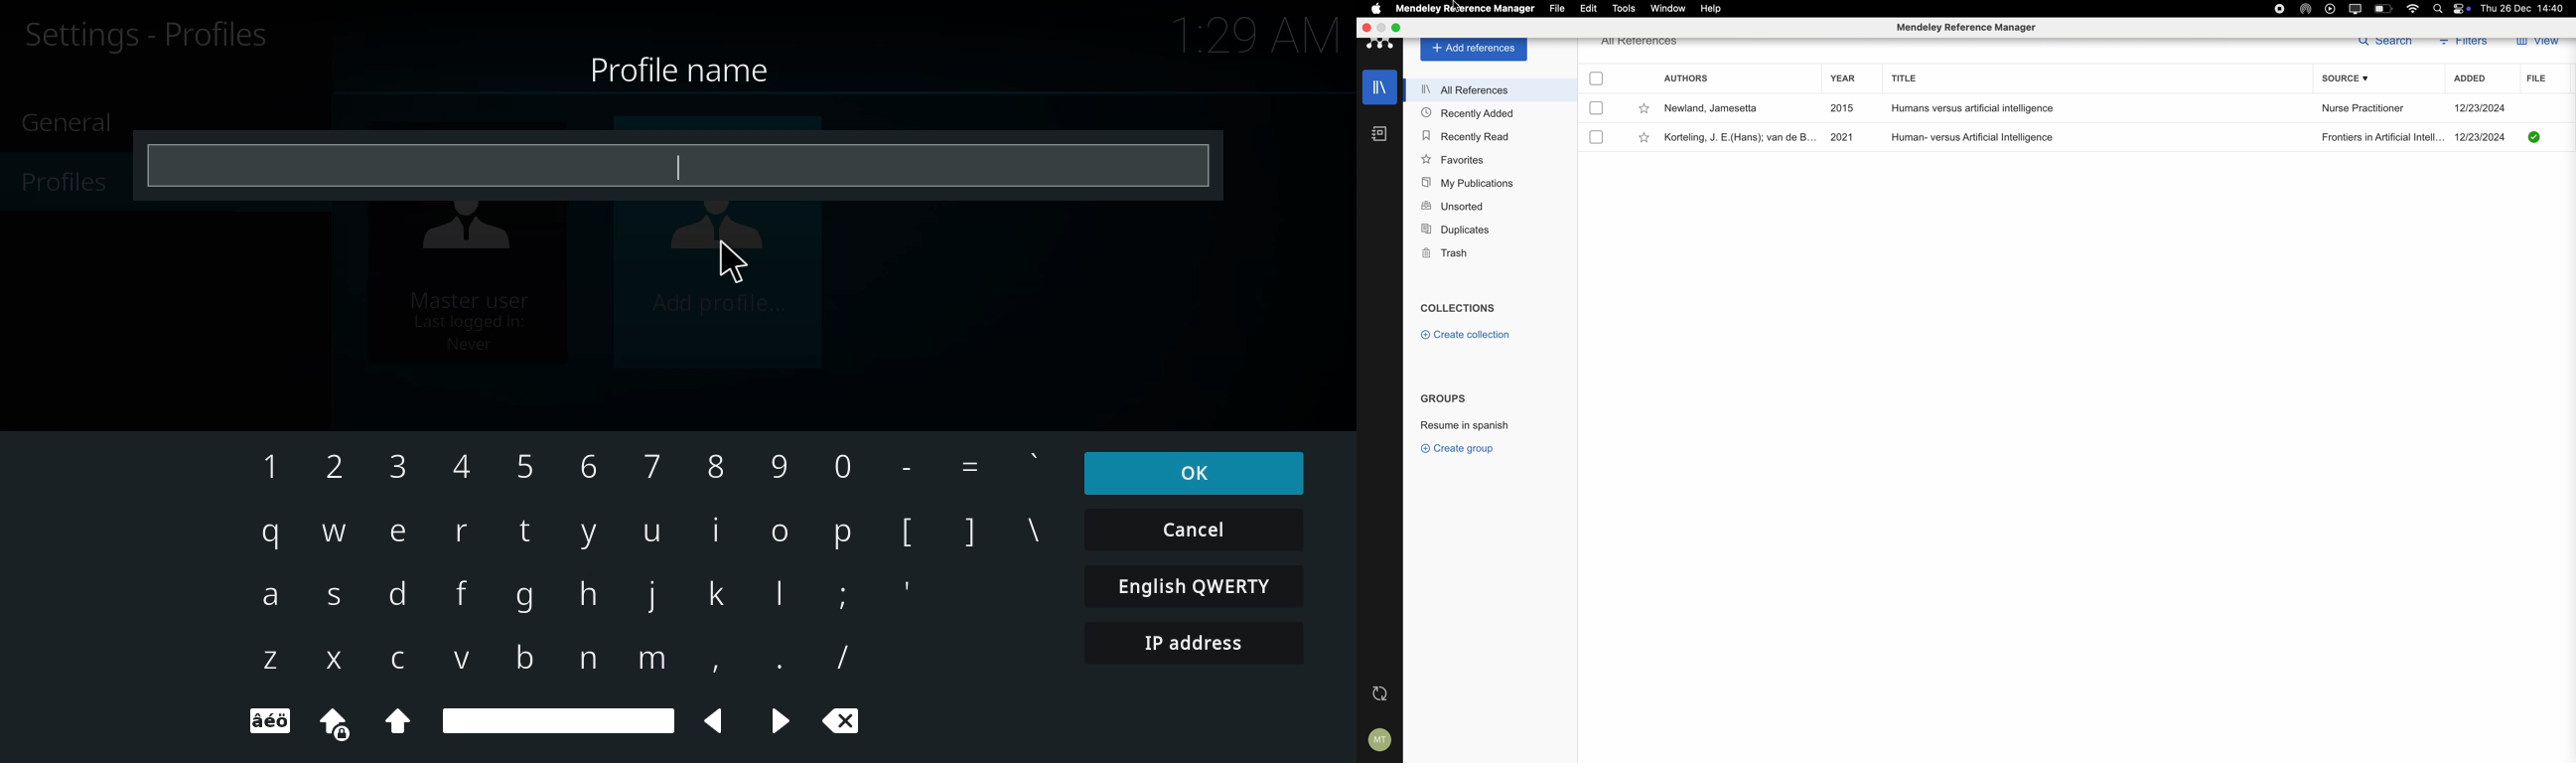 Image resolution: width=2576 pixels, height=784 pixels. Describe the element at coordinates (1389, 27) in the screenshot. I see `maximize Mendeley` at that location.